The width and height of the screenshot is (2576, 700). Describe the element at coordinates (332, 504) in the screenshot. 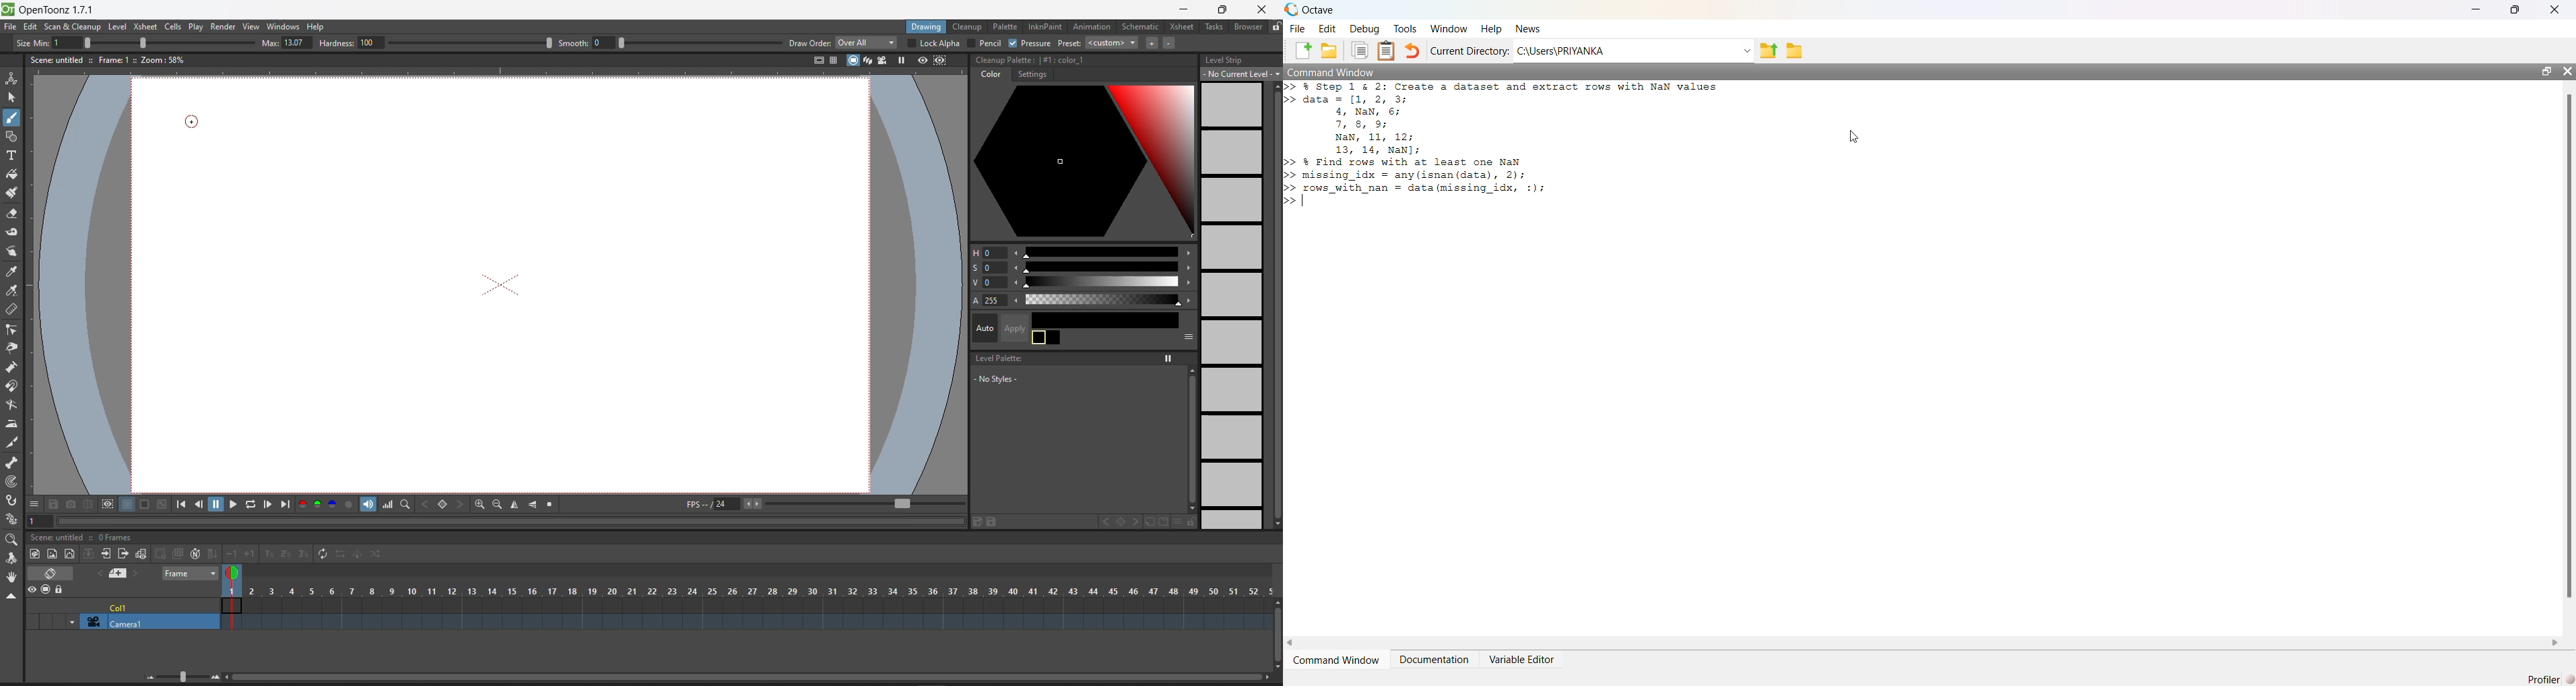

I see `blue channel` at that location.